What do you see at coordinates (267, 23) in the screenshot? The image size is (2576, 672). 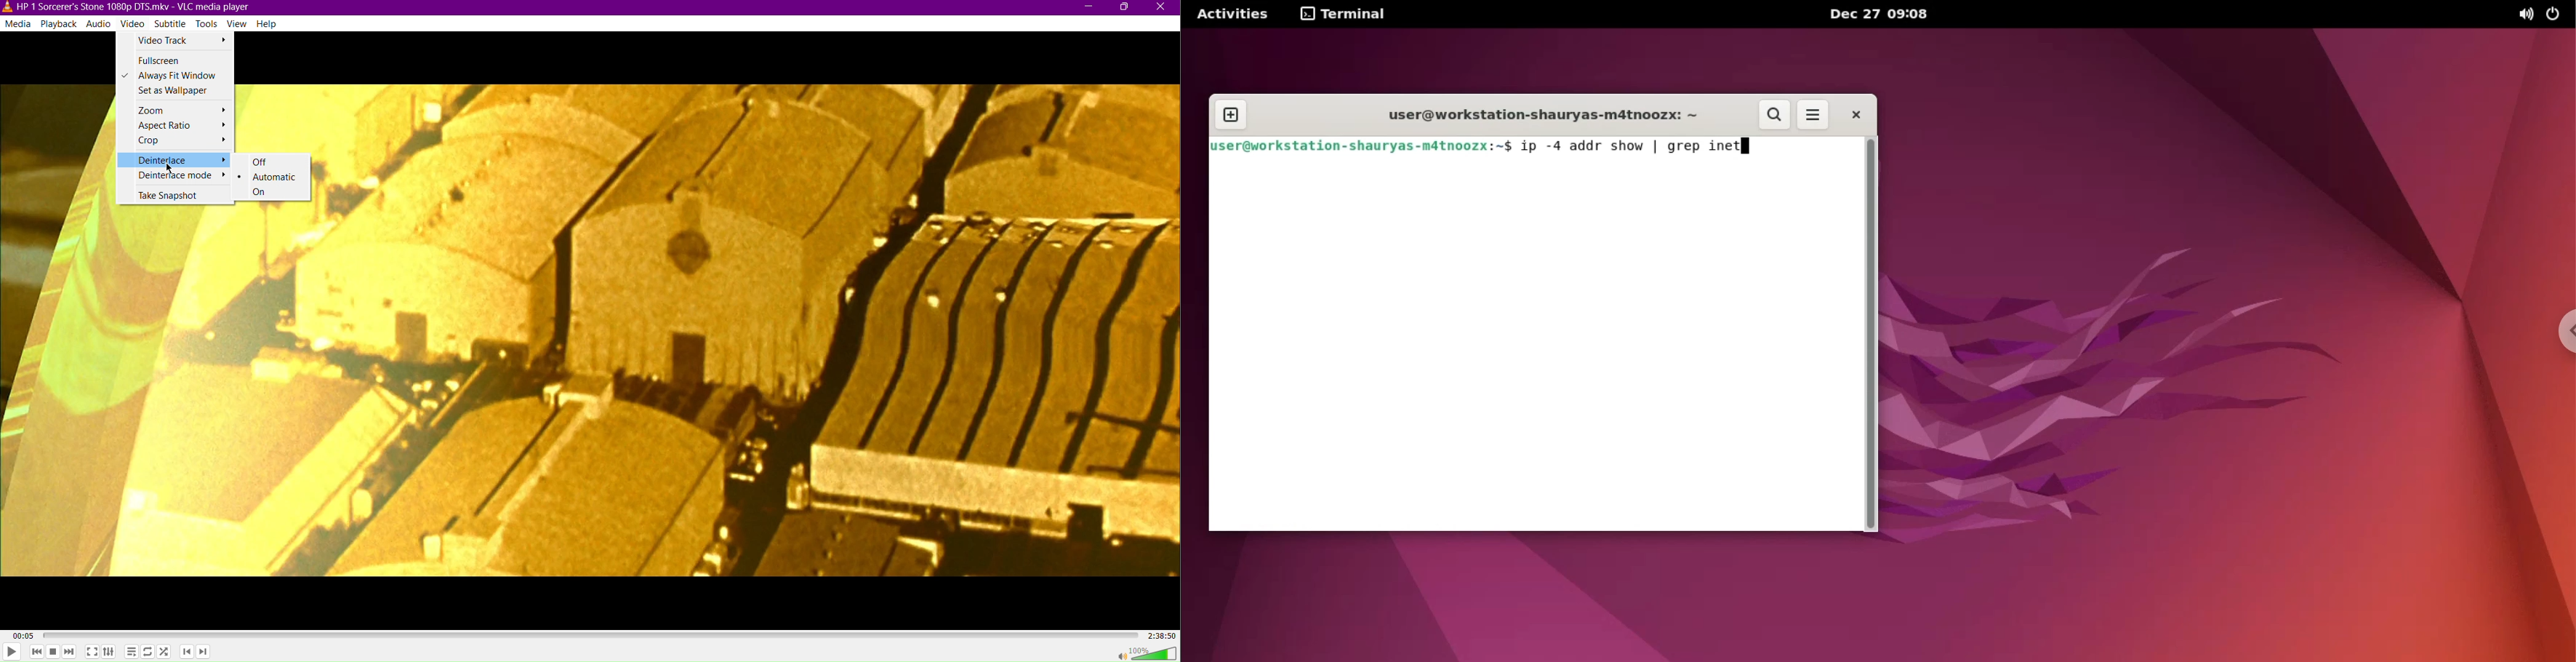 I see `Help` at bounding box center [267, 23].